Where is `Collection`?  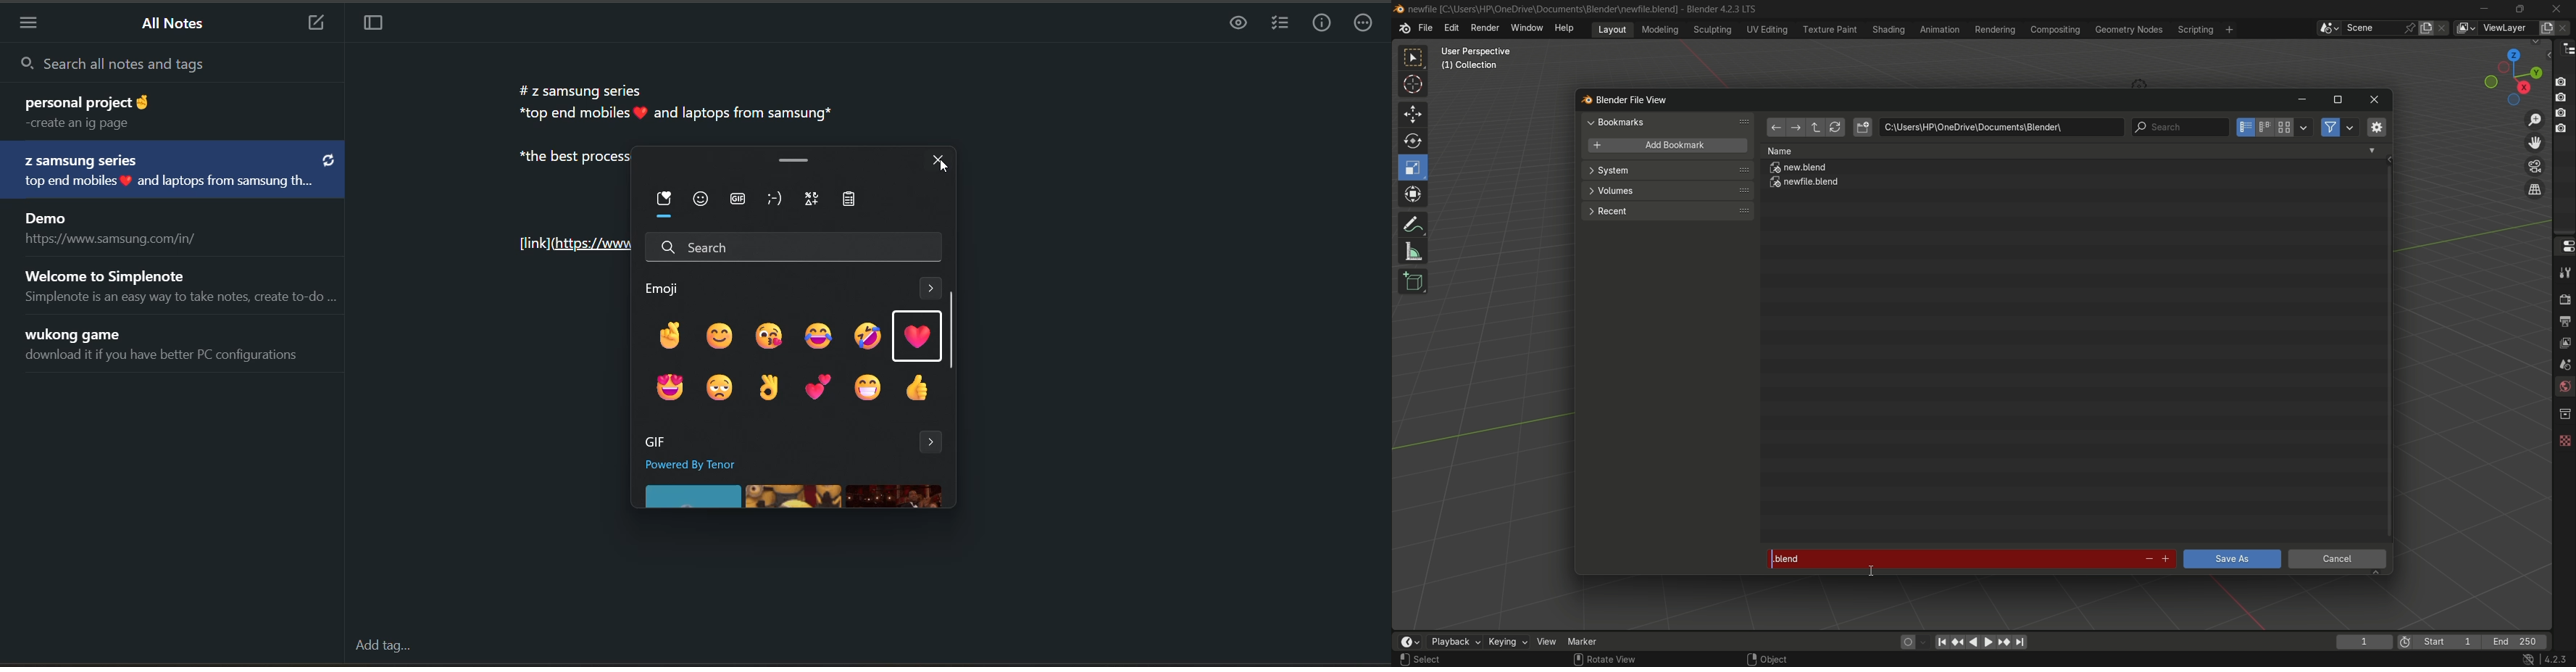 Collection is located at coordinates (1472, 68).